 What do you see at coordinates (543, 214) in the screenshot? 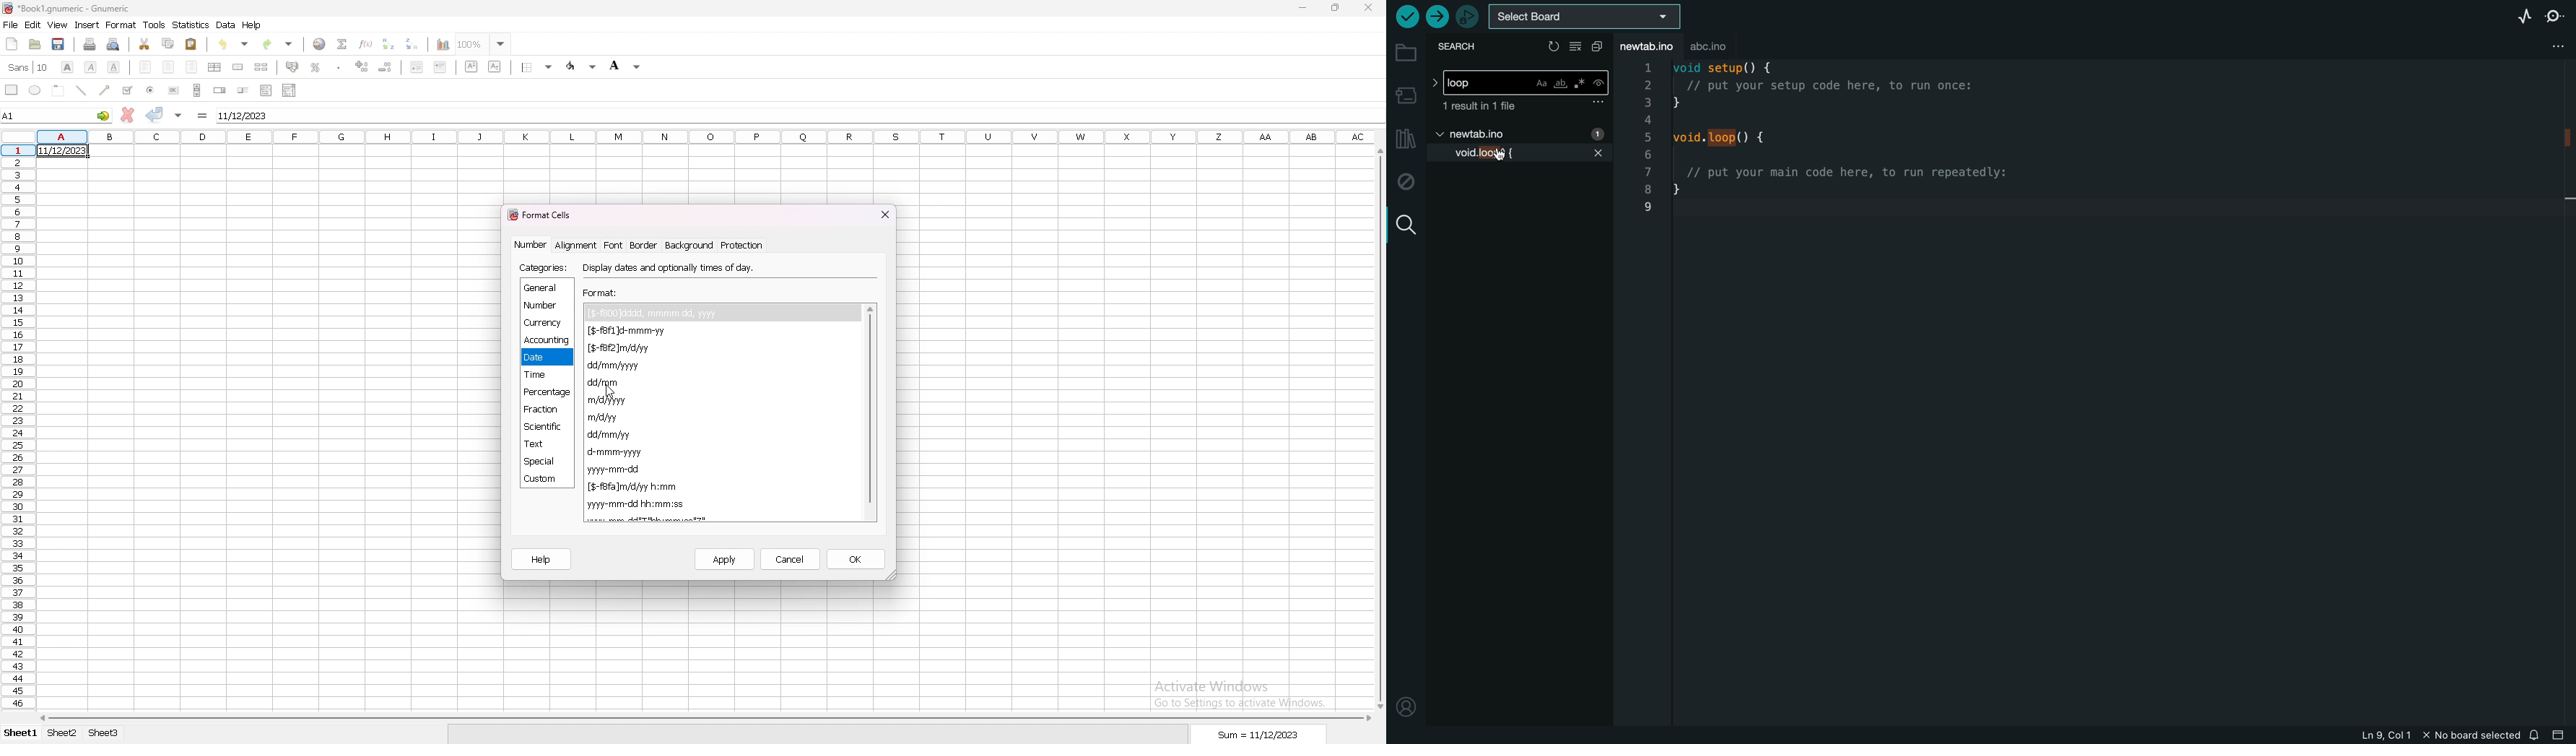
I see `format cells` at bounding box center [543, 214].